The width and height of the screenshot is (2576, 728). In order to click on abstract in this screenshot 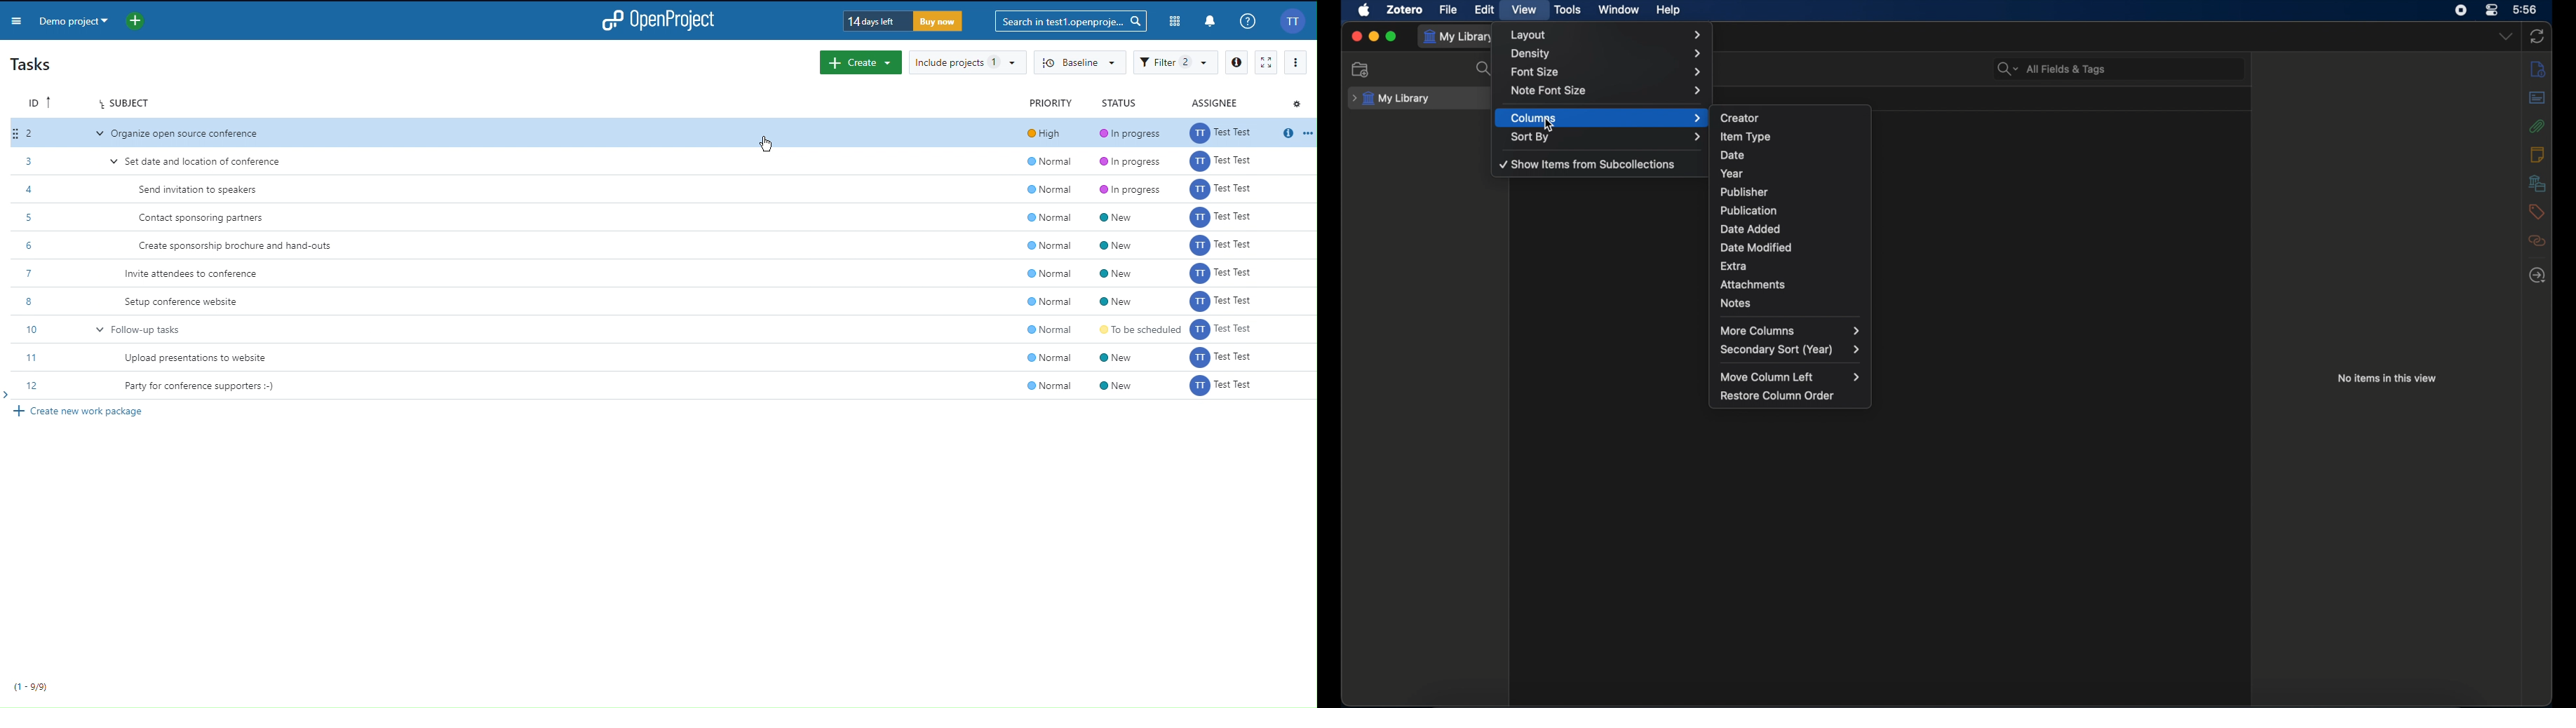, I will do `click(2538, 97)`.